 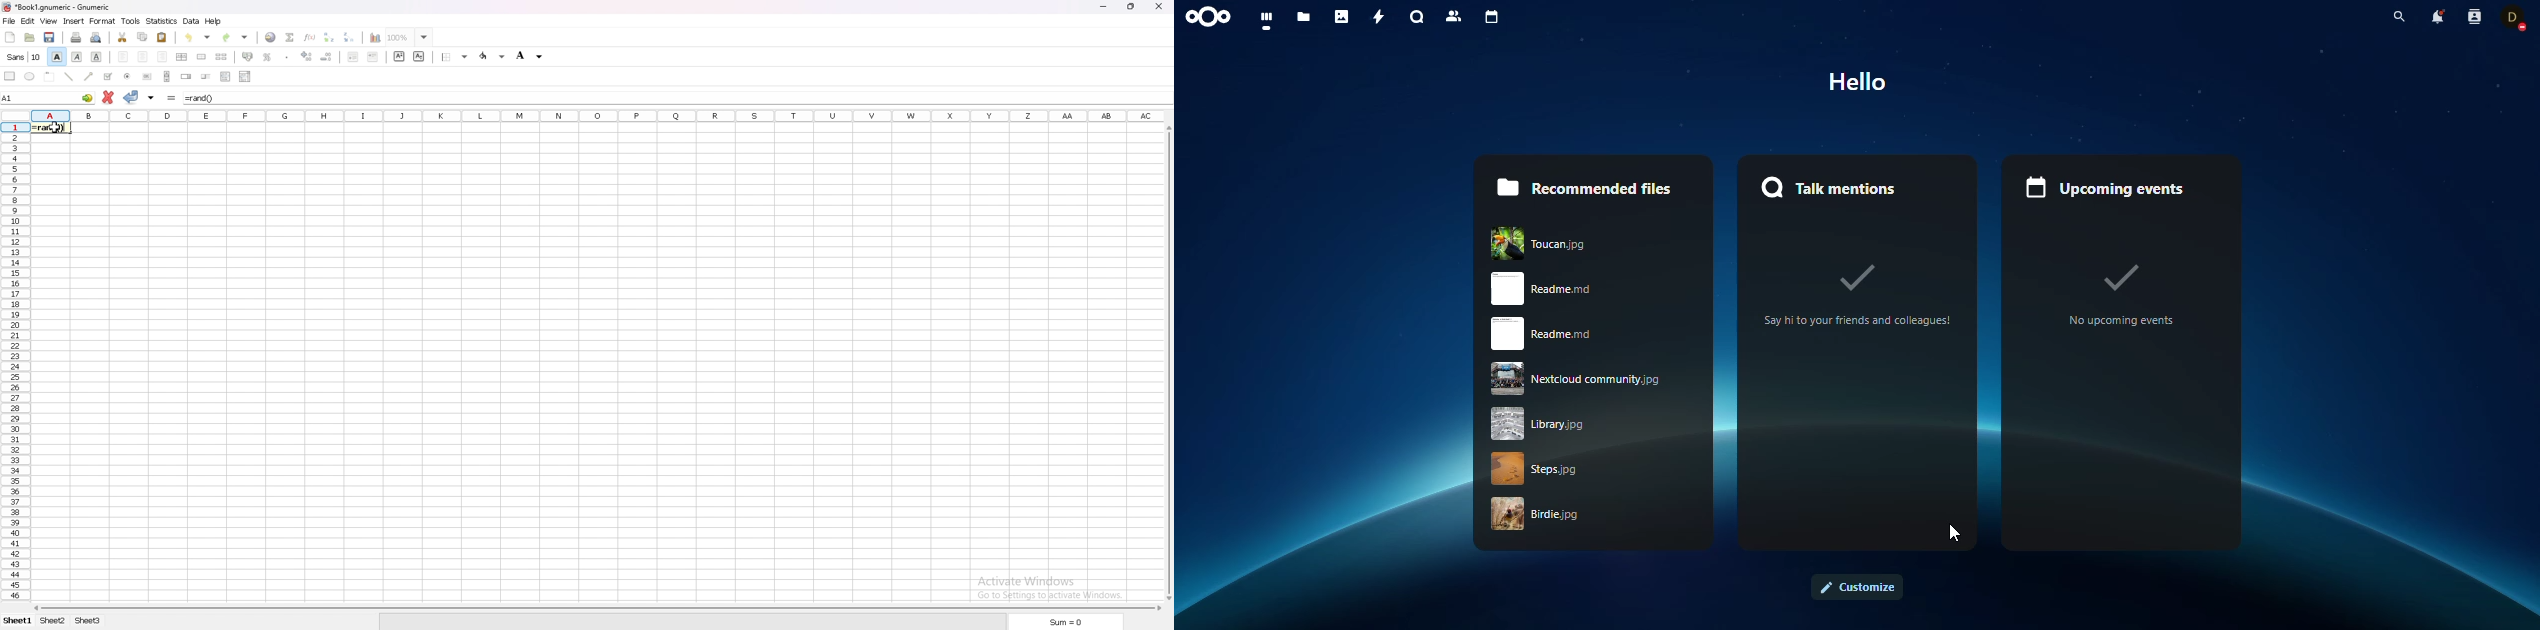 I want to click on edit, so click(x=29, y=21).